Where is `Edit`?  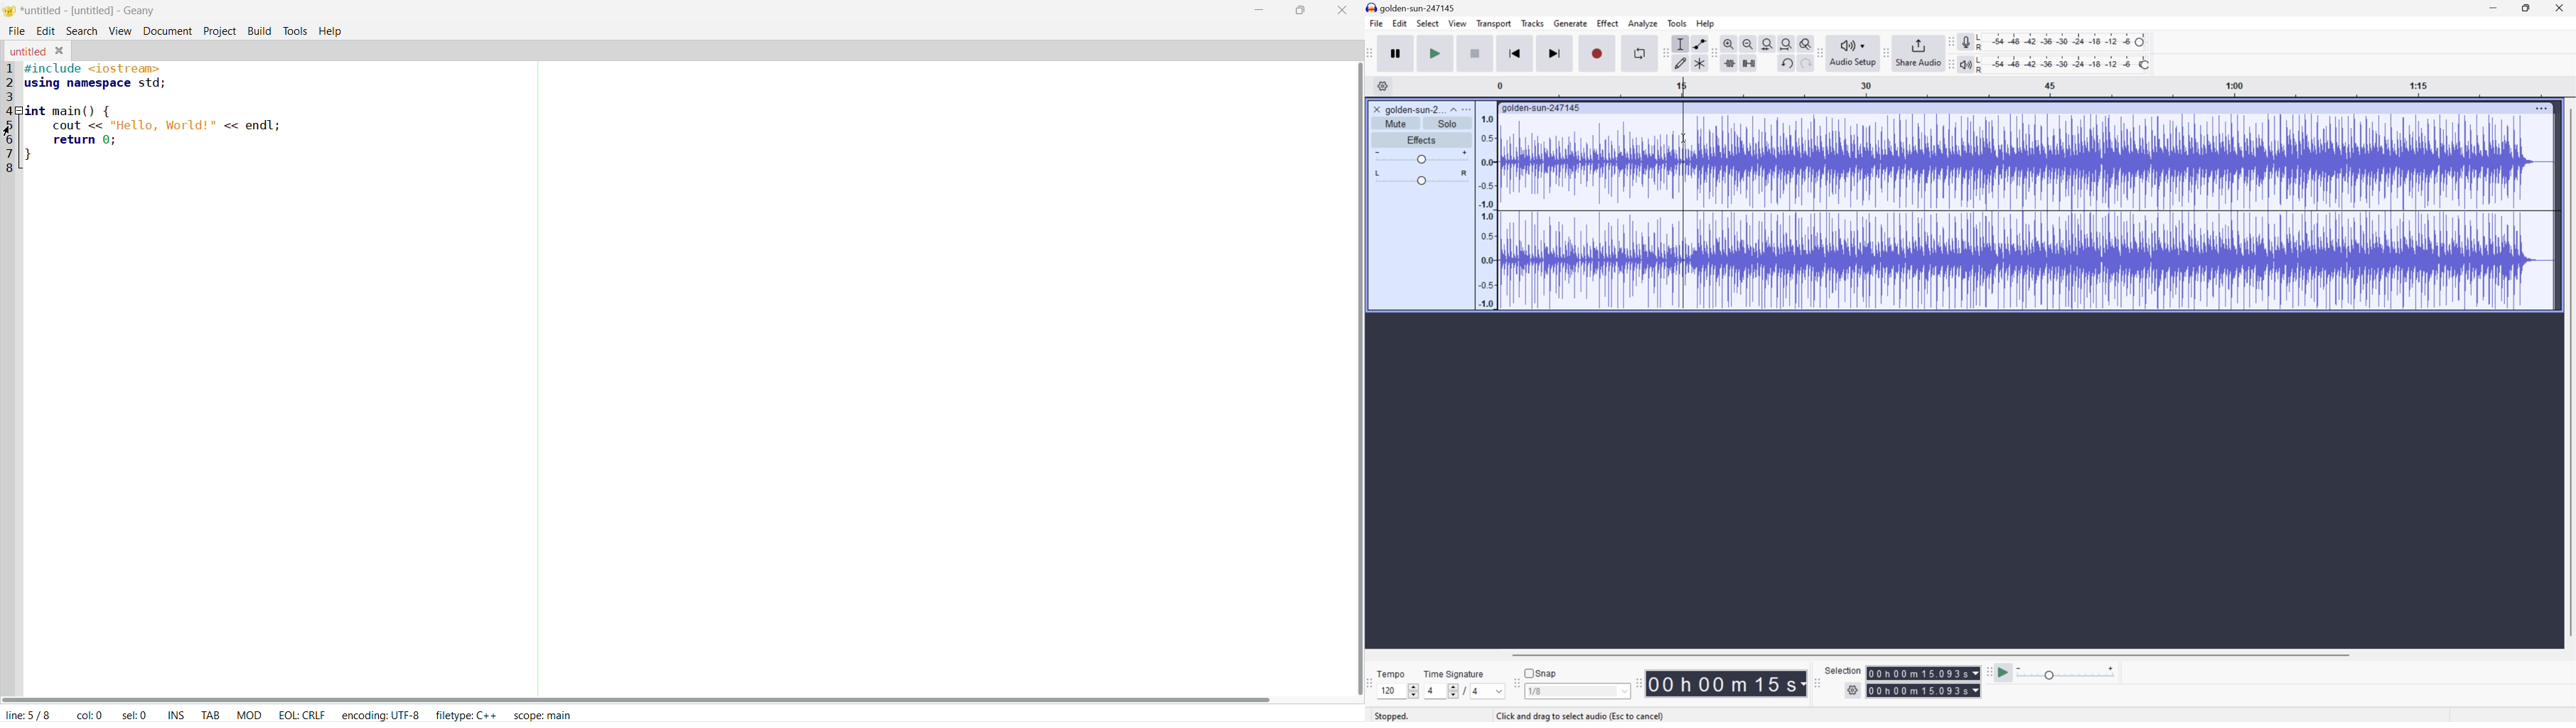
Edit is located at coordinates (1400, 24).